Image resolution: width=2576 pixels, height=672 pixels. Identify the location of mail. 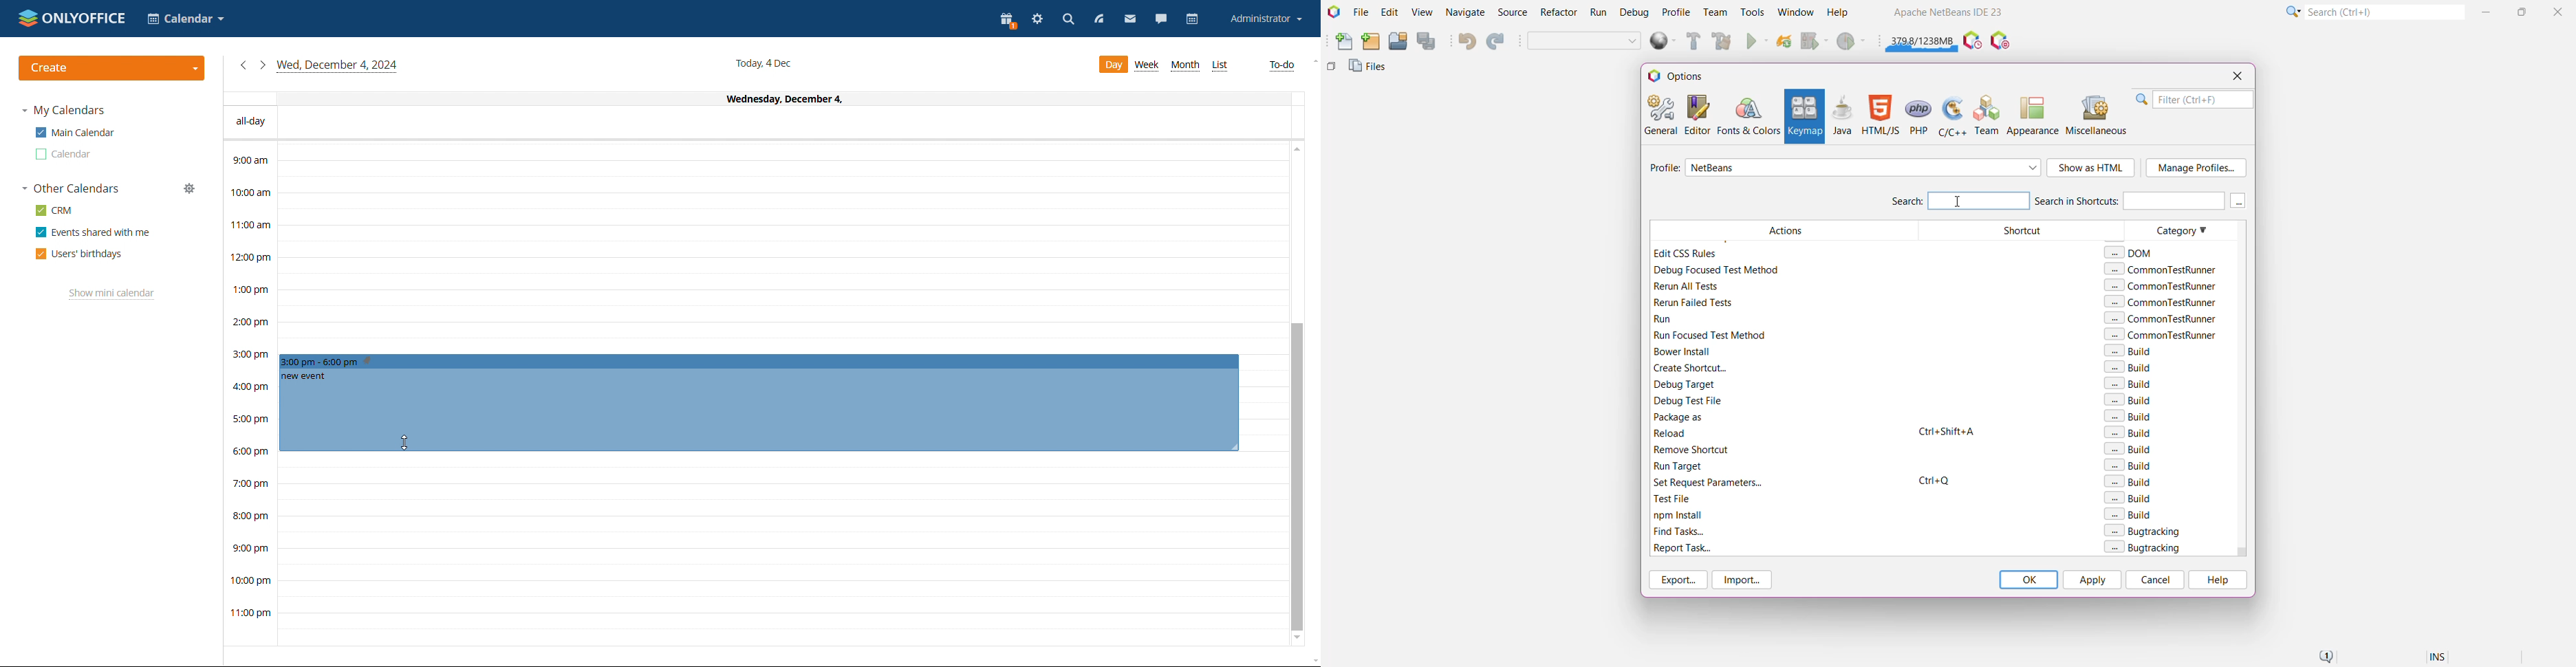
(1128, 19).